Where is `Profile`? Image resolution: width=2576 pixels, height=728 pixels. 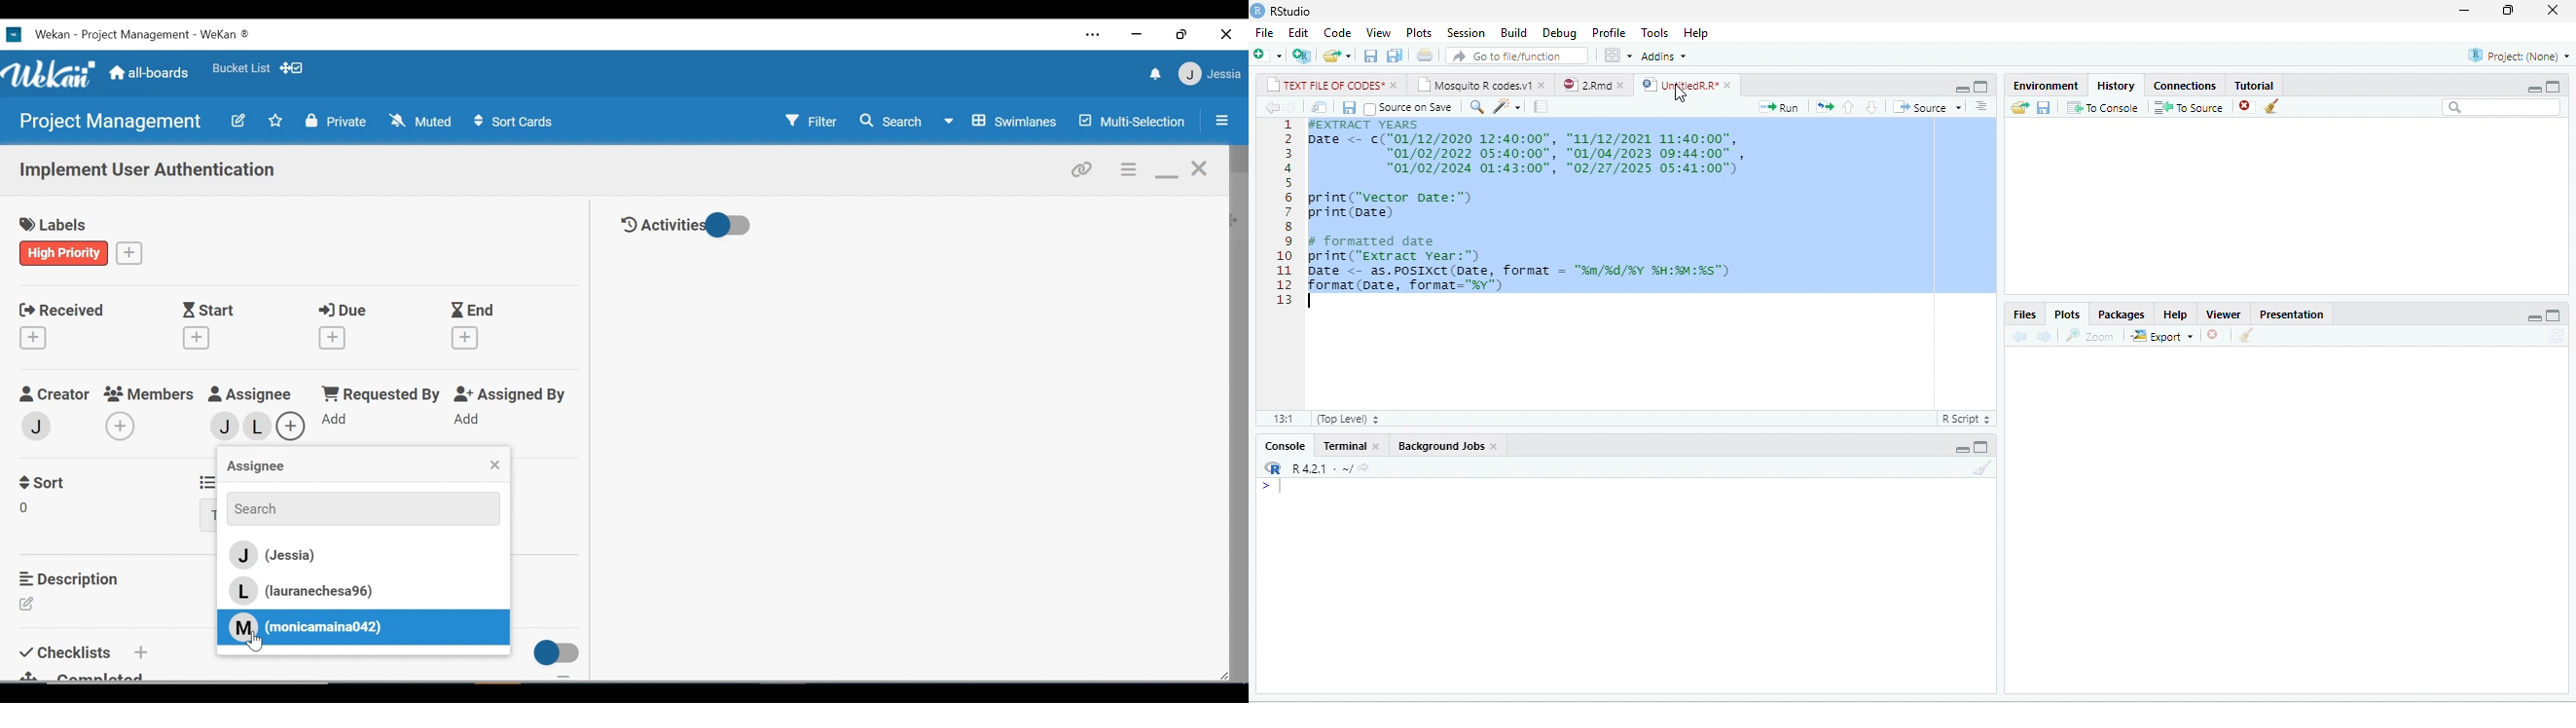
Profile is located at coordinates (1610, 34).